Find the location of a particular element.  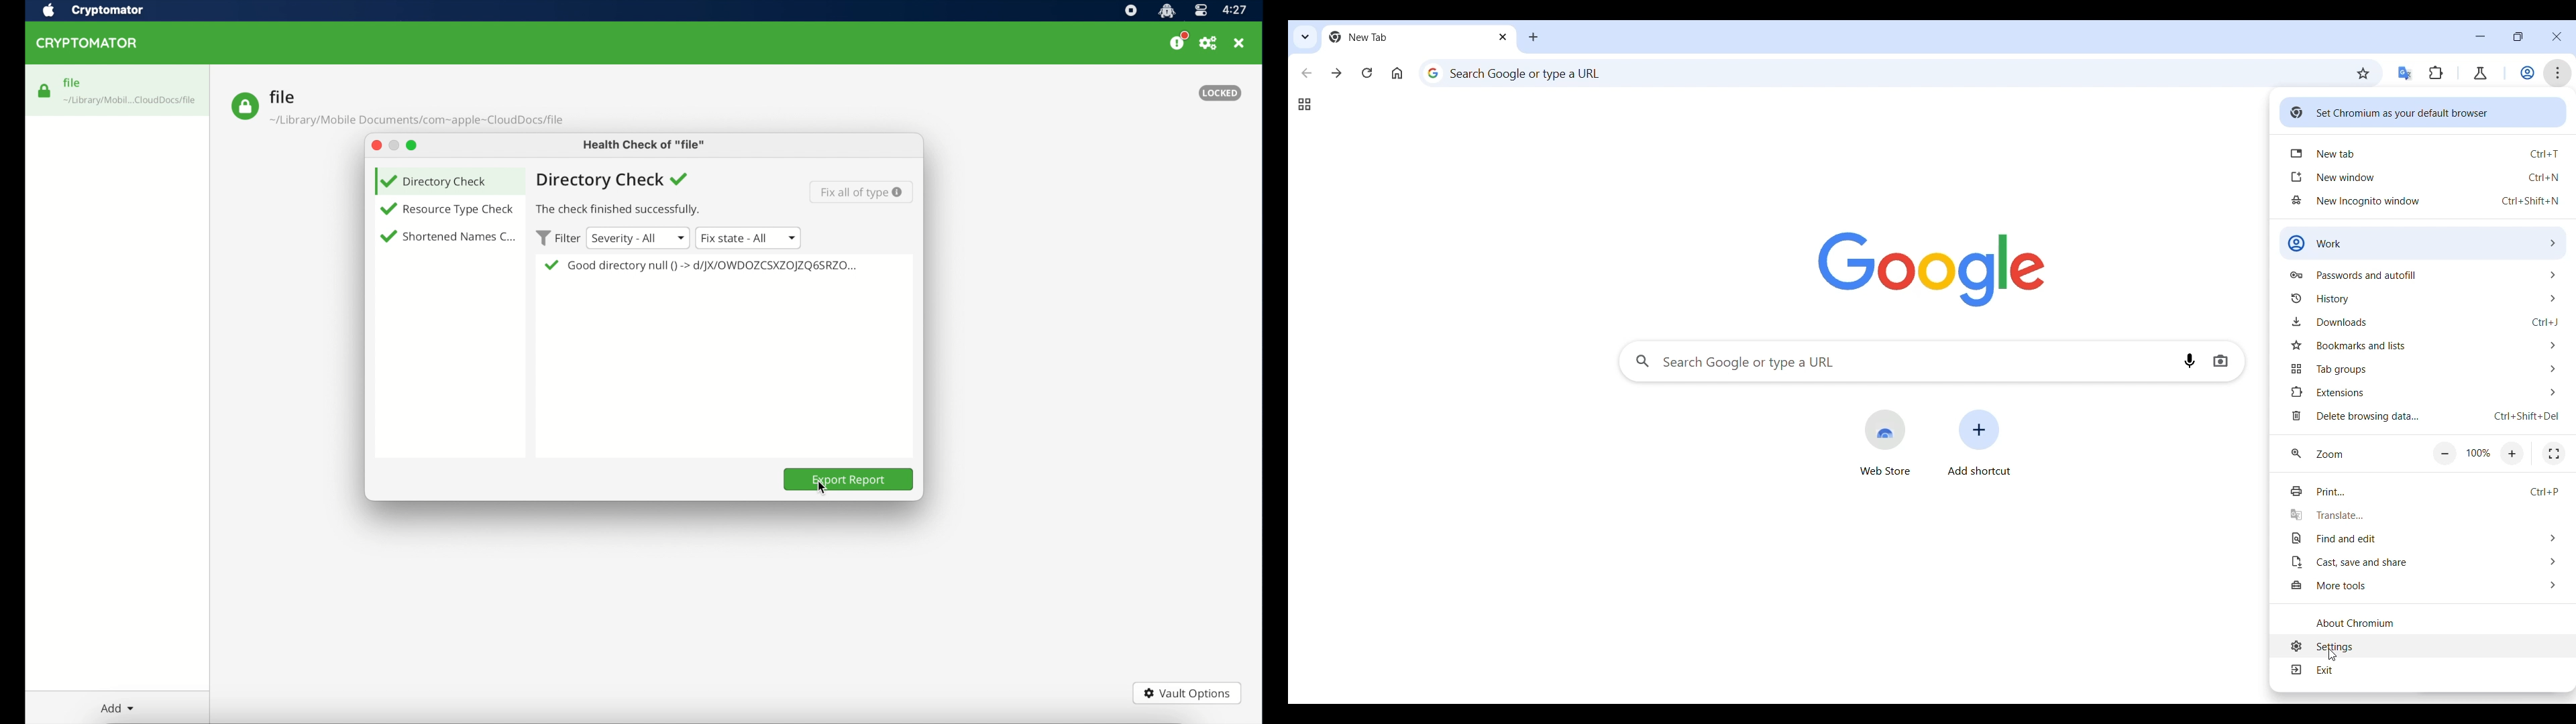

Translate is located at coordinates (2426, 514).